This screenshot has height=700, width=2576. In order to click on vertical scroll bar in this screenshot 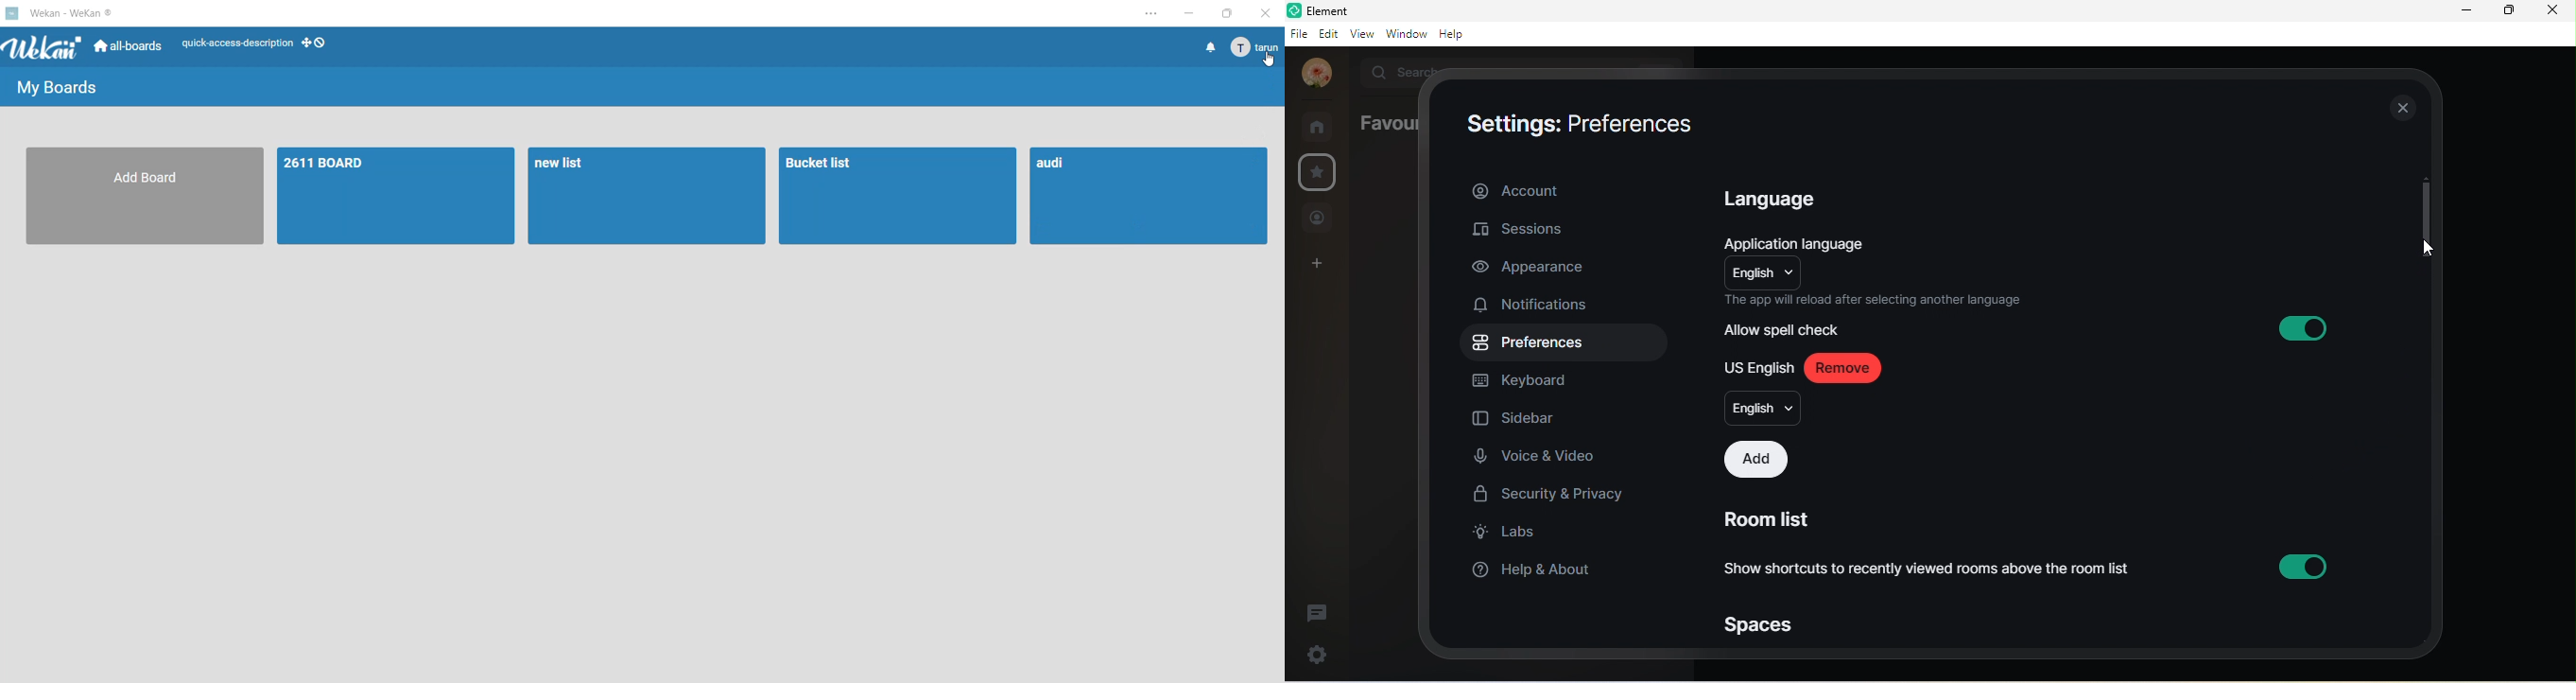, I will do `click(2421, 216)`.